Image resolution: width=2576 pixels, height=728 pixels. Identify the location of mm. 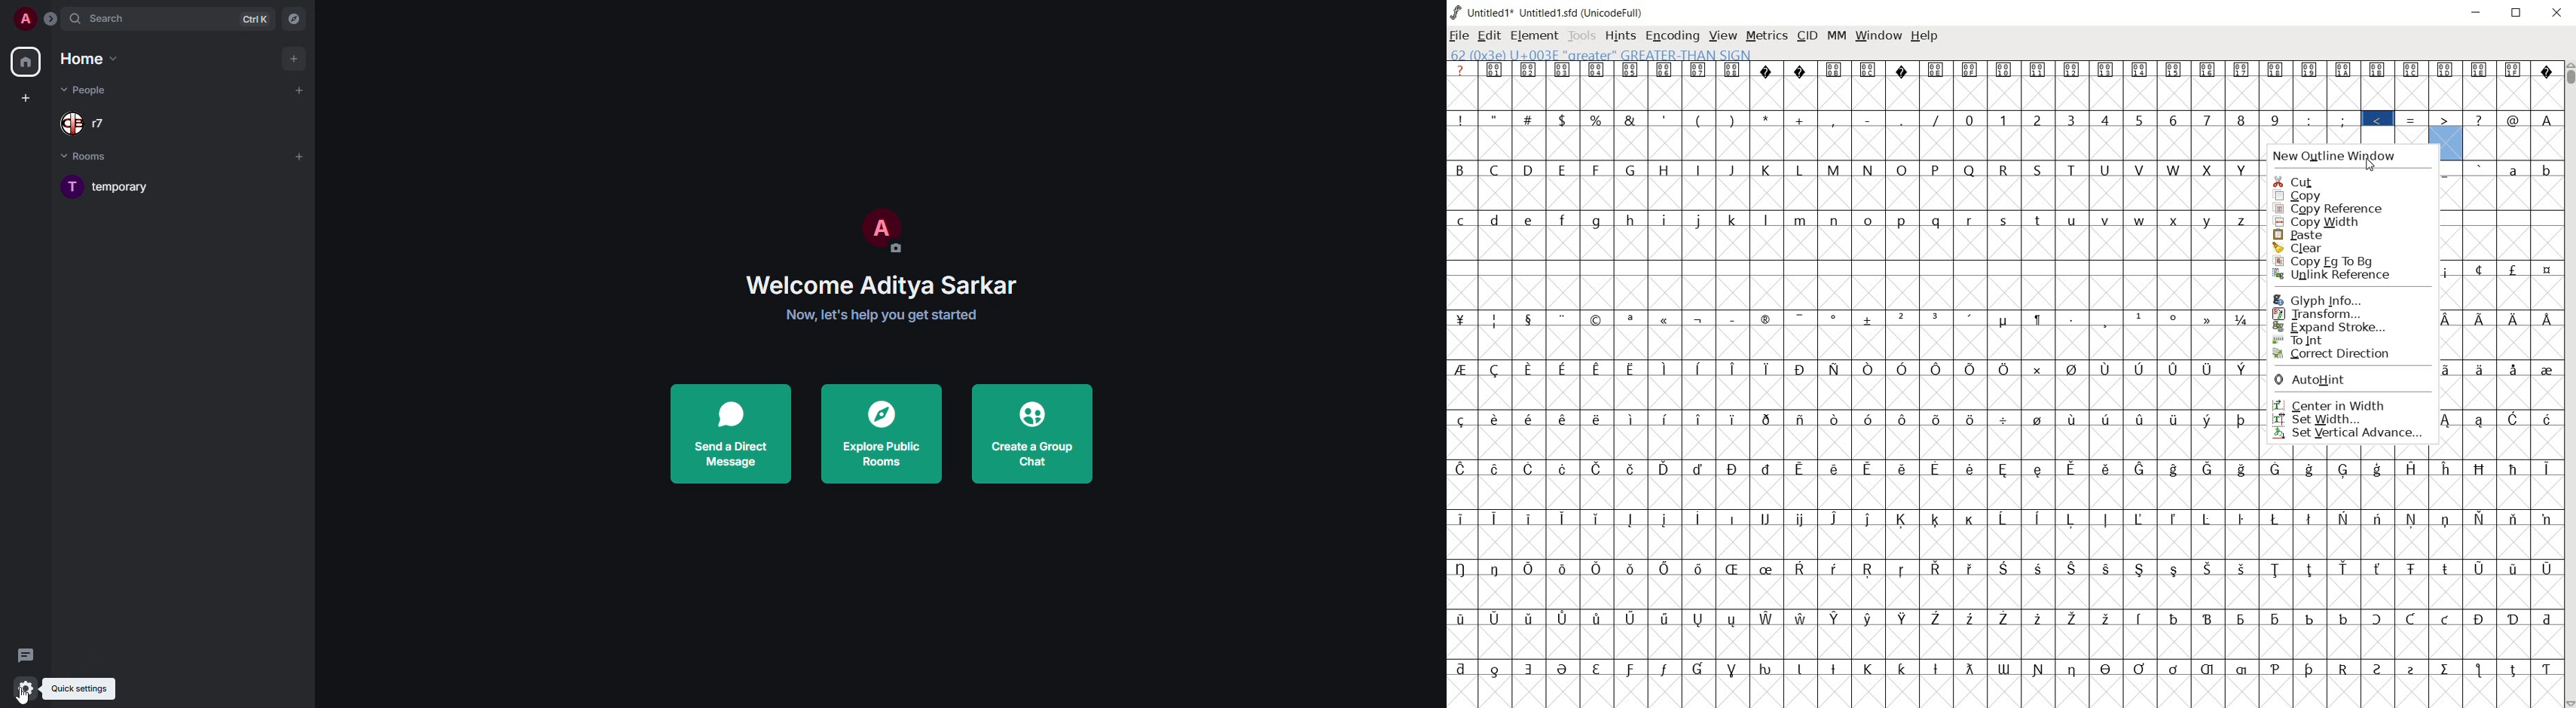
(1837, 37).